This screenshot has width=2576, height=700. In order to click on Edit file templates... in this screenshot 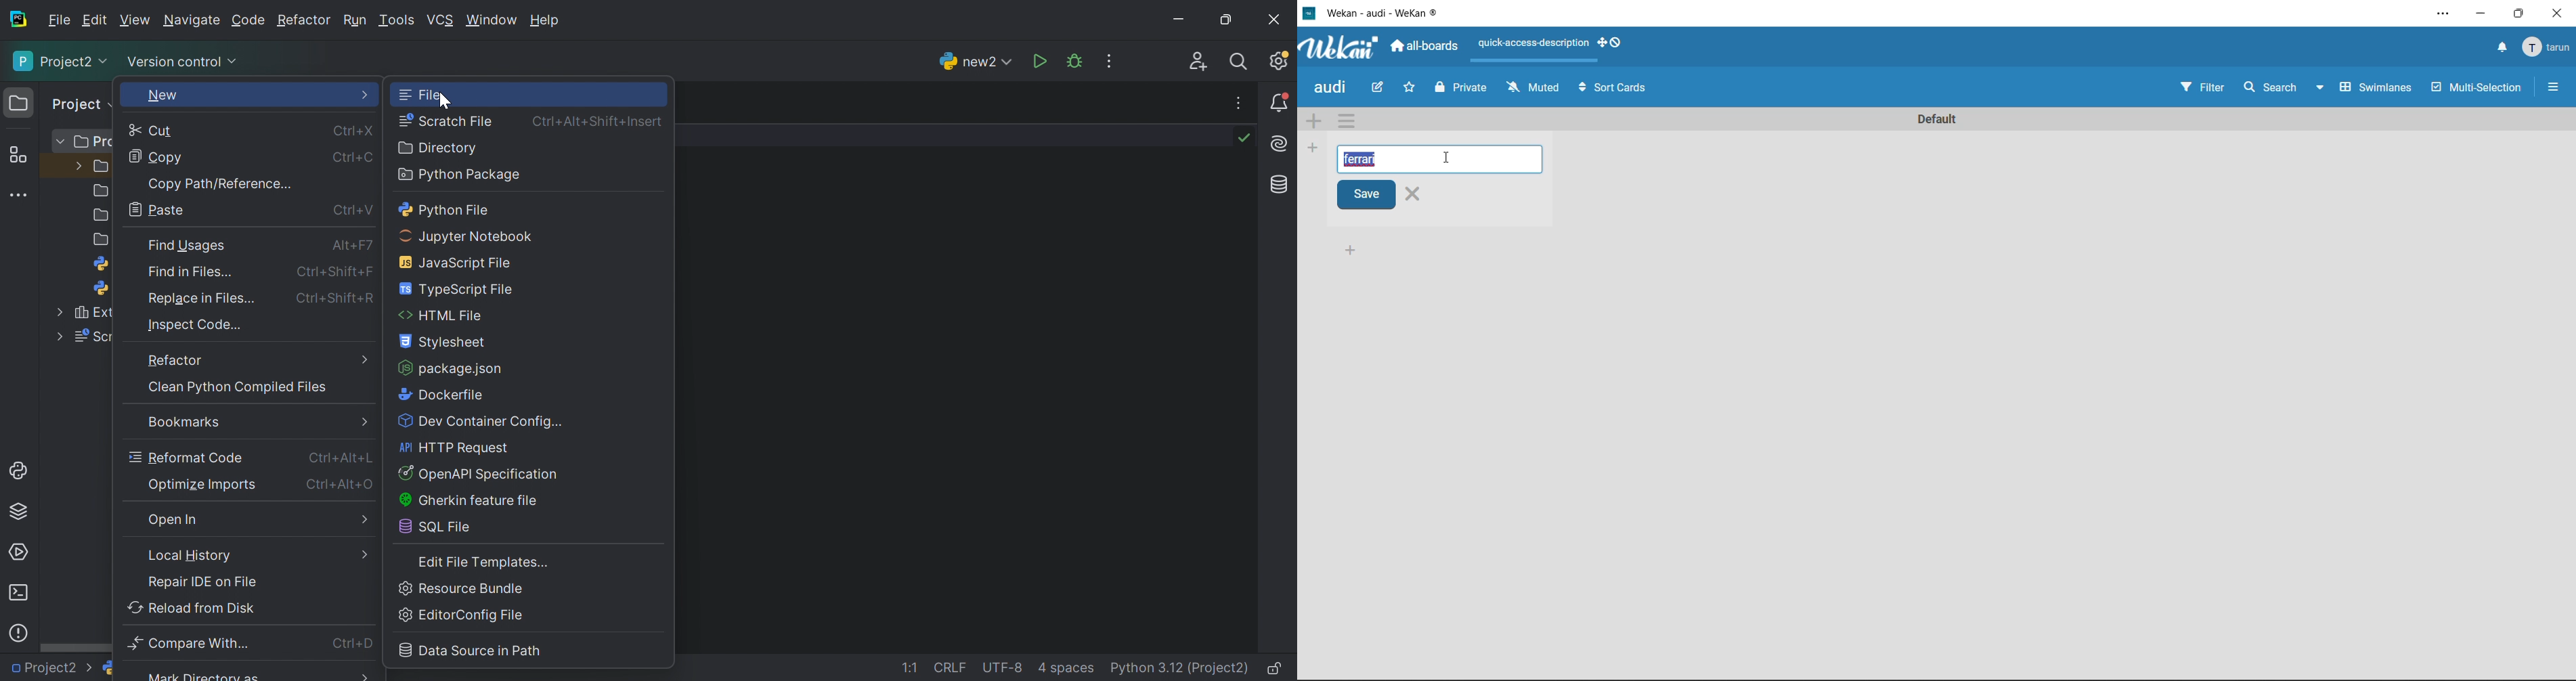, I will do `click(485, 563)`.